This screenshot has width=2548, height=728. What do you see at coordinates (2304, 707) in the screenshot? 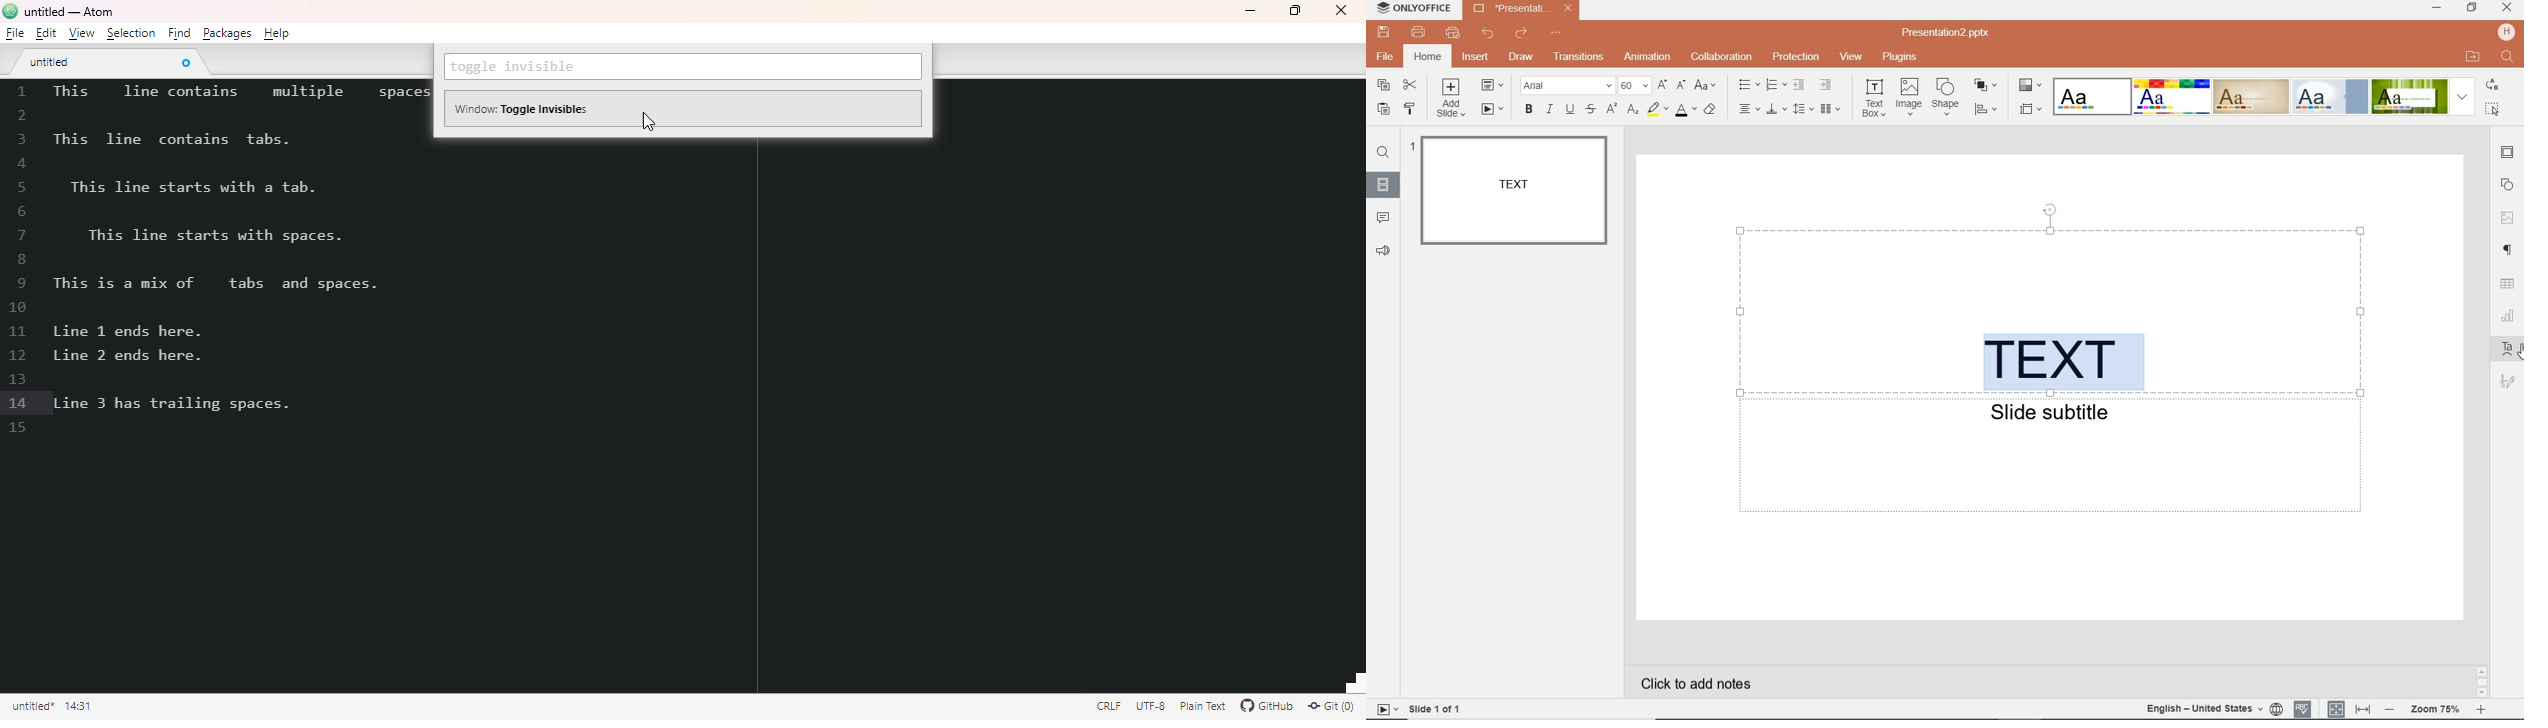
I see `SPELL CHECKING` at bounding box center [2304, 707].